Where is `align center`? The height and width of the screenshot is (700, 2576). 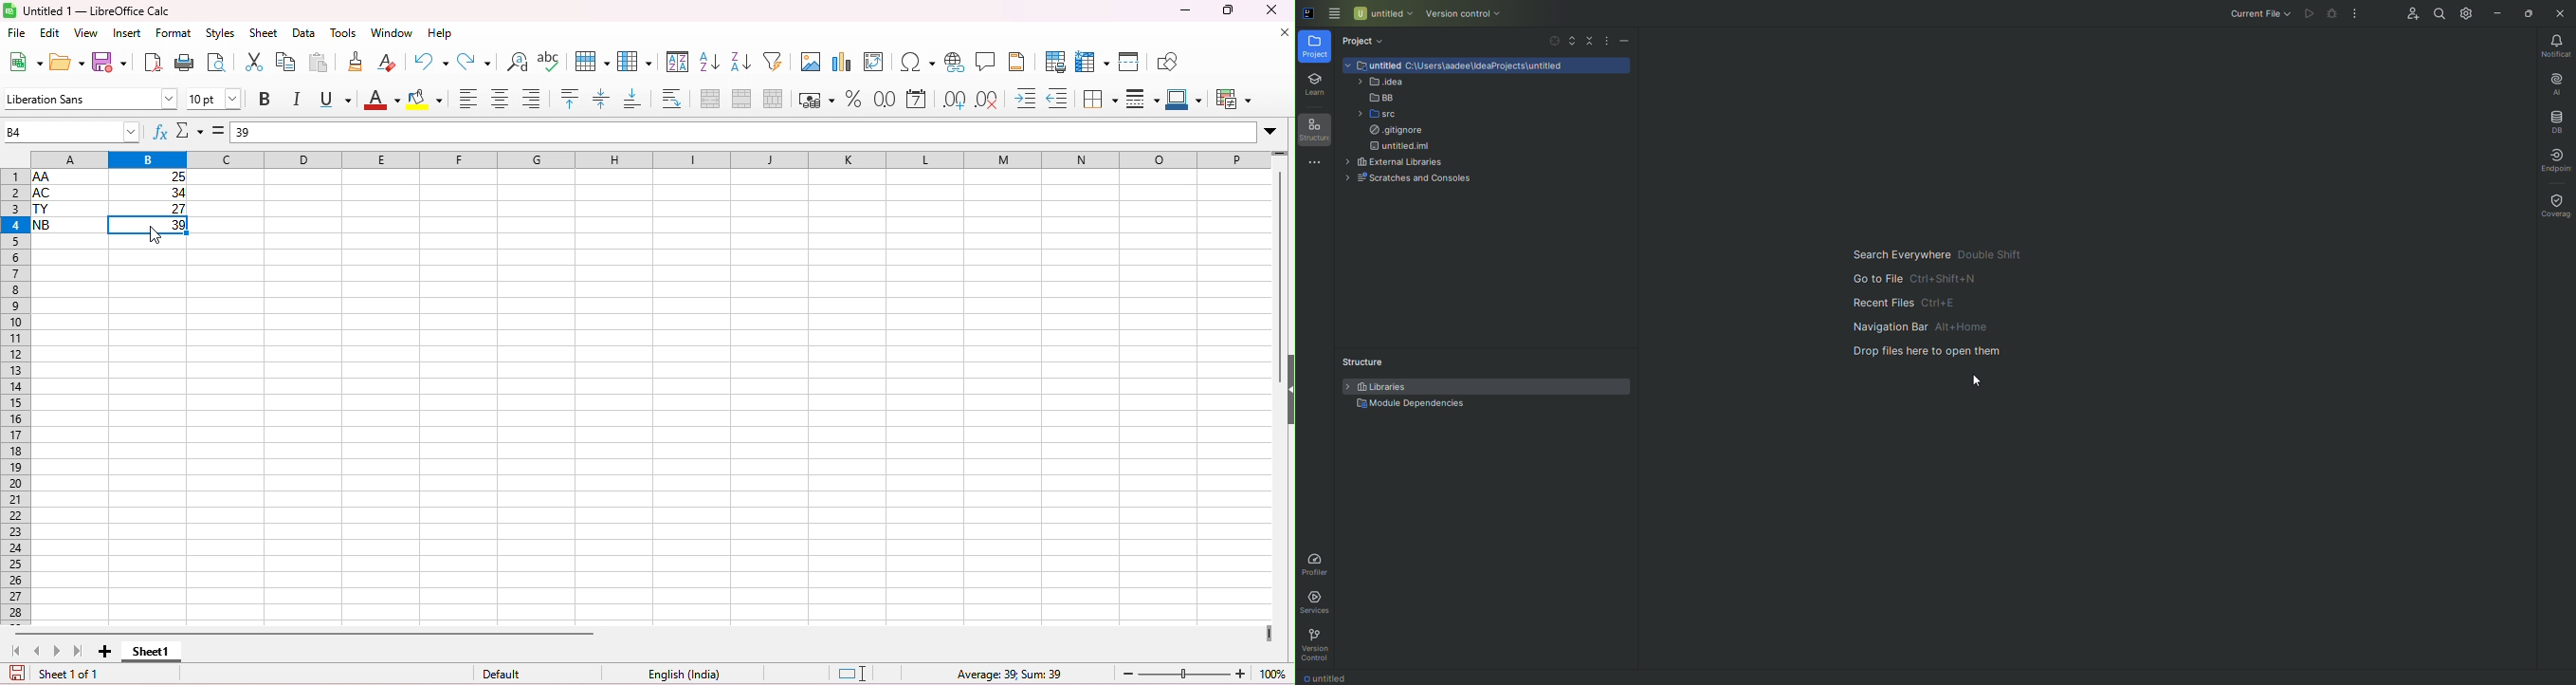 align center is located at coordinates (501, 100).